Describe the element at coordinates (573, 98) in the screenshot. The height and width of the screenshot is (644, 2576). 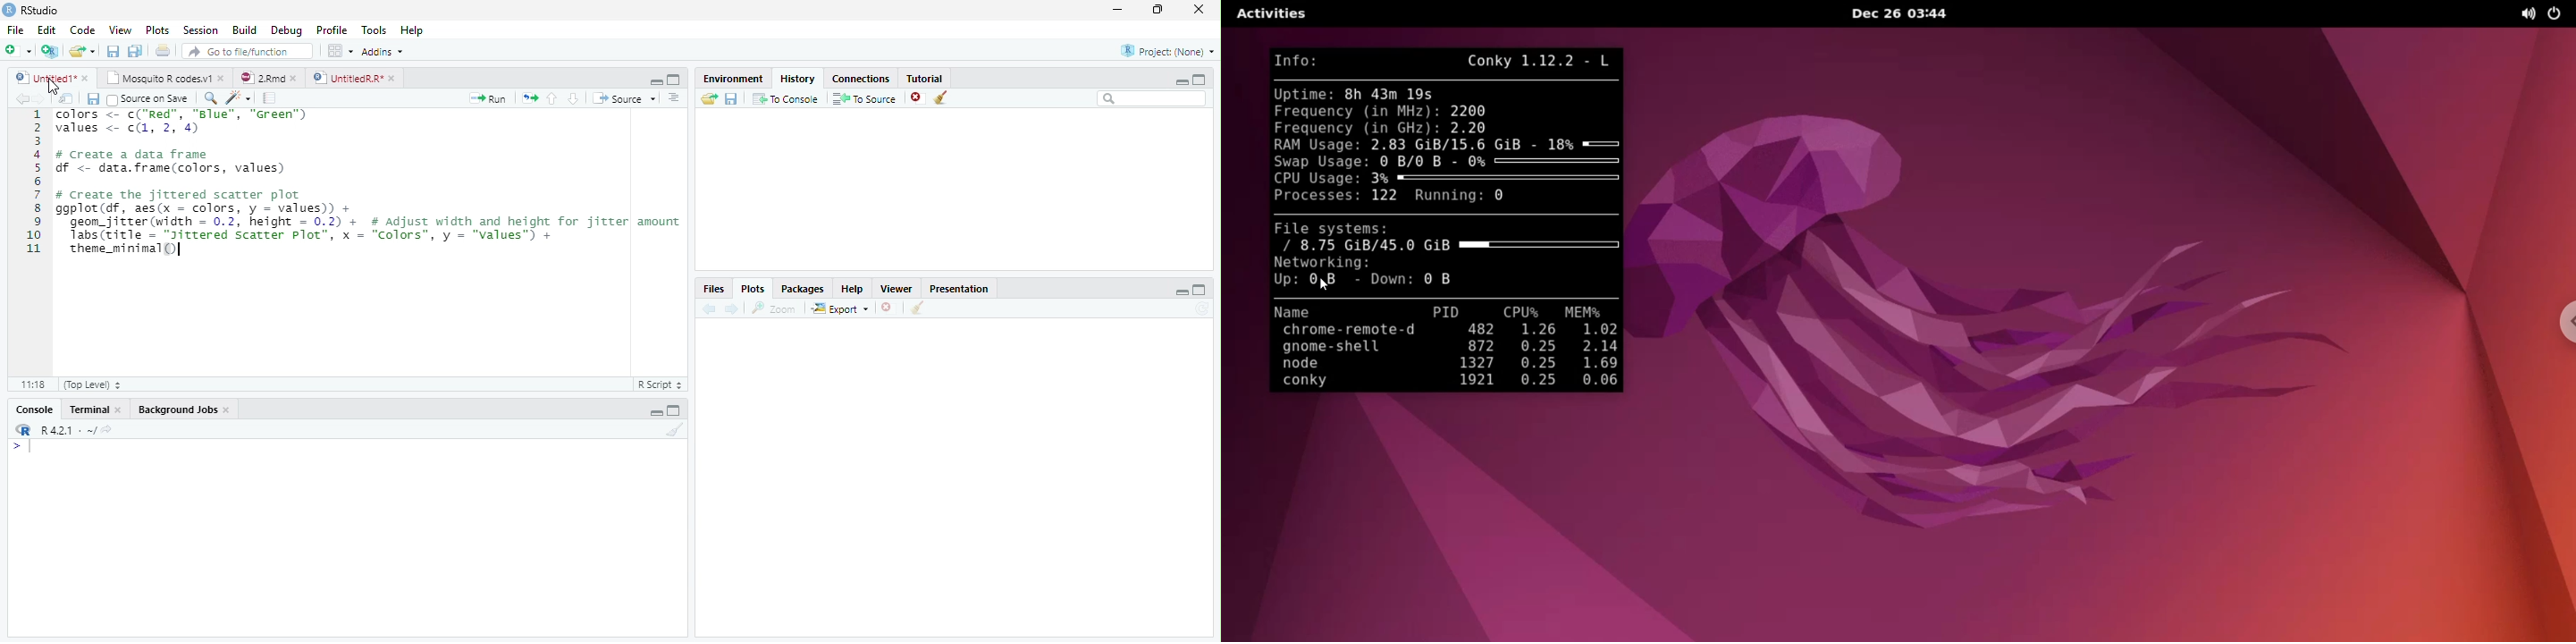
I see `Go to next section/chunk` at that location.